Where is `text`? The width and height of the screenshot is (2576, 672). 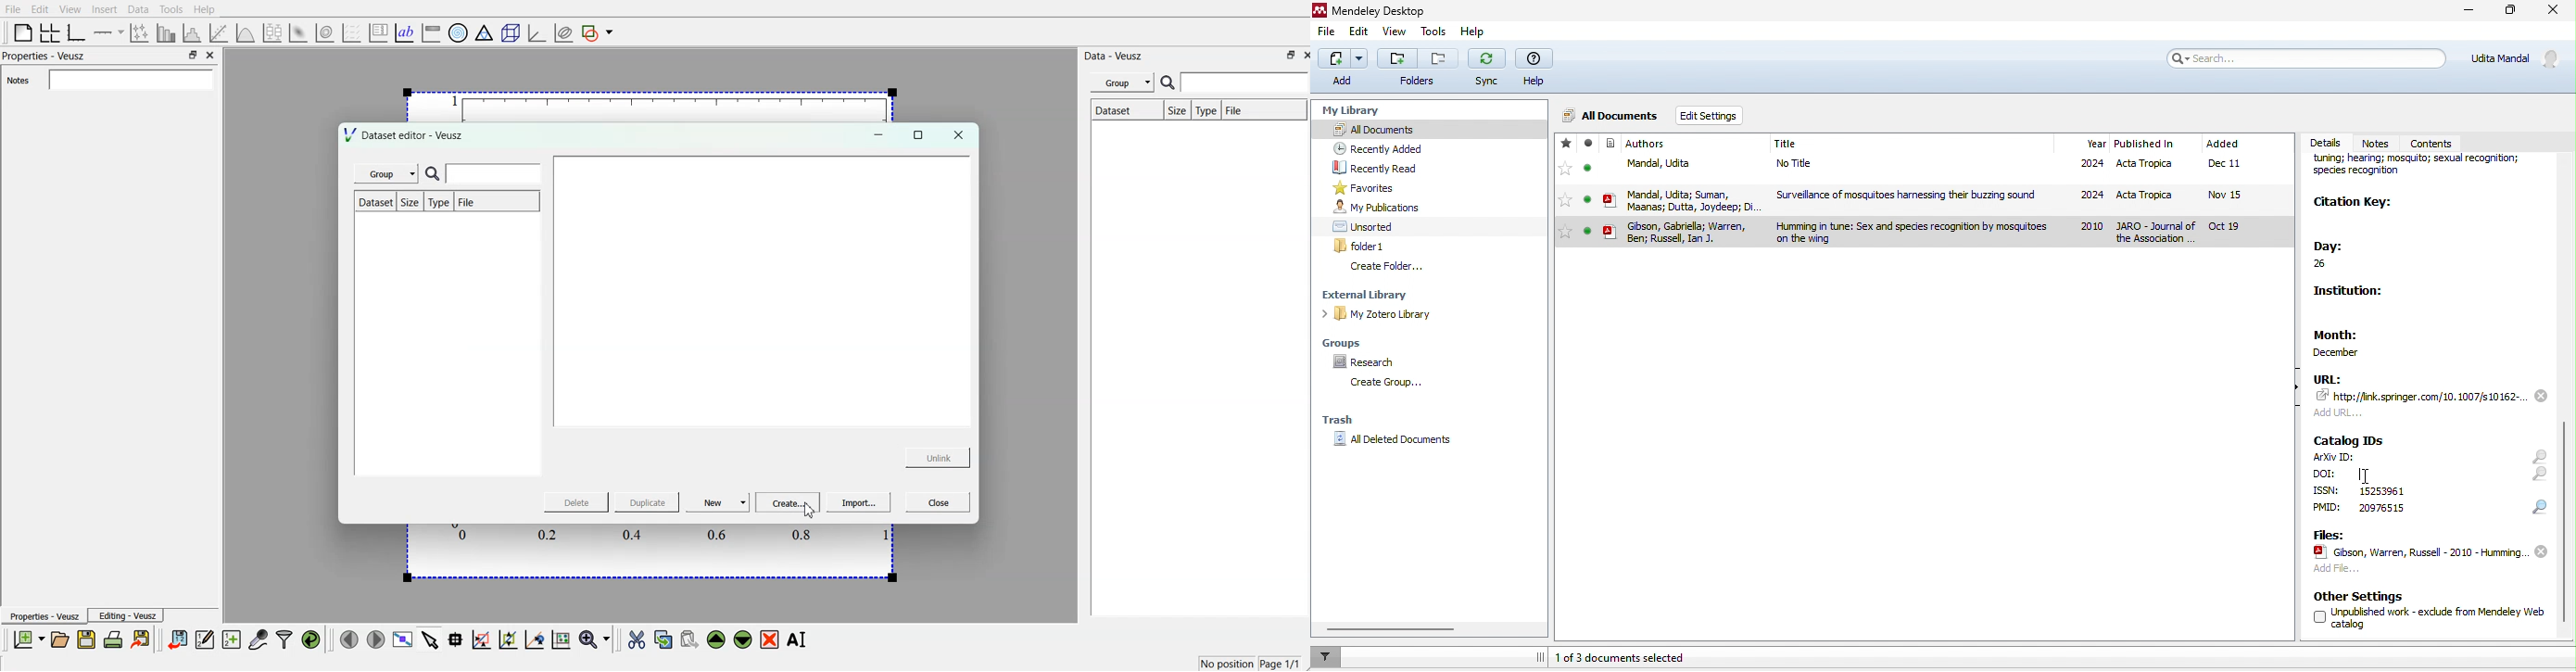 text is located at coordinates (2380, 508).